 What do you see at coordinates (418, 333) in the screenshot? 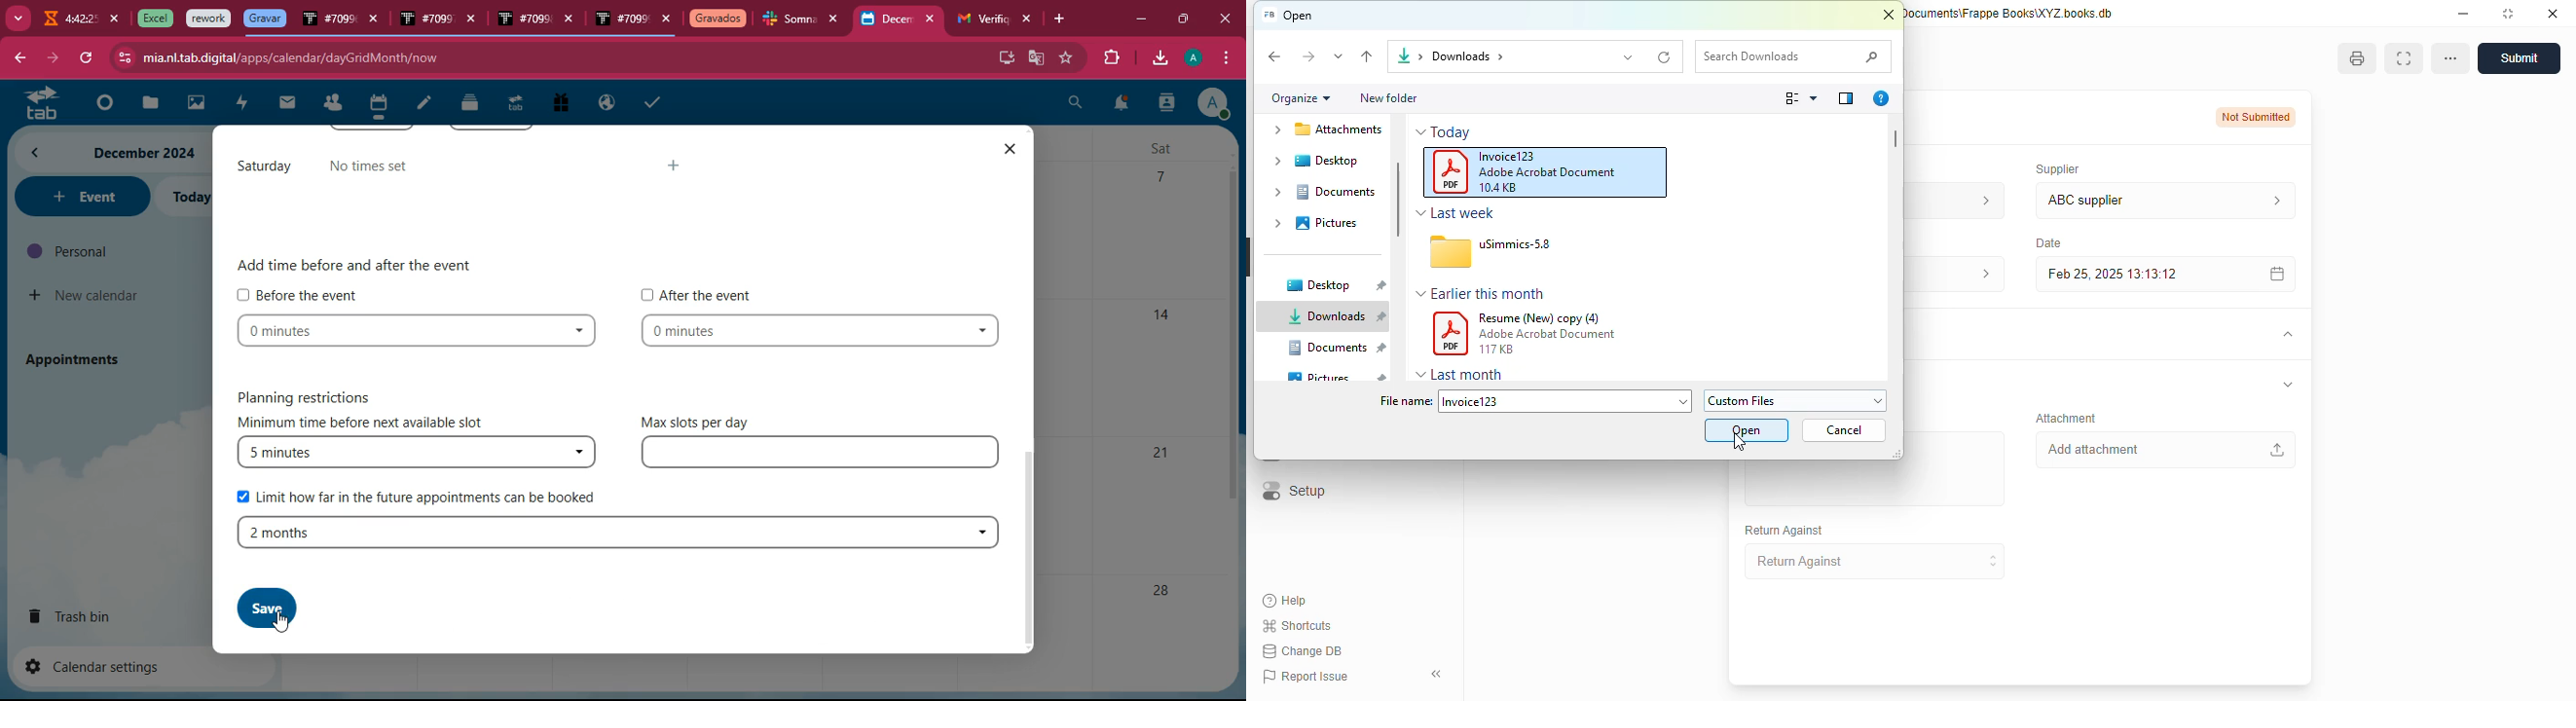
I see `time` at bounding box center [418, 333].